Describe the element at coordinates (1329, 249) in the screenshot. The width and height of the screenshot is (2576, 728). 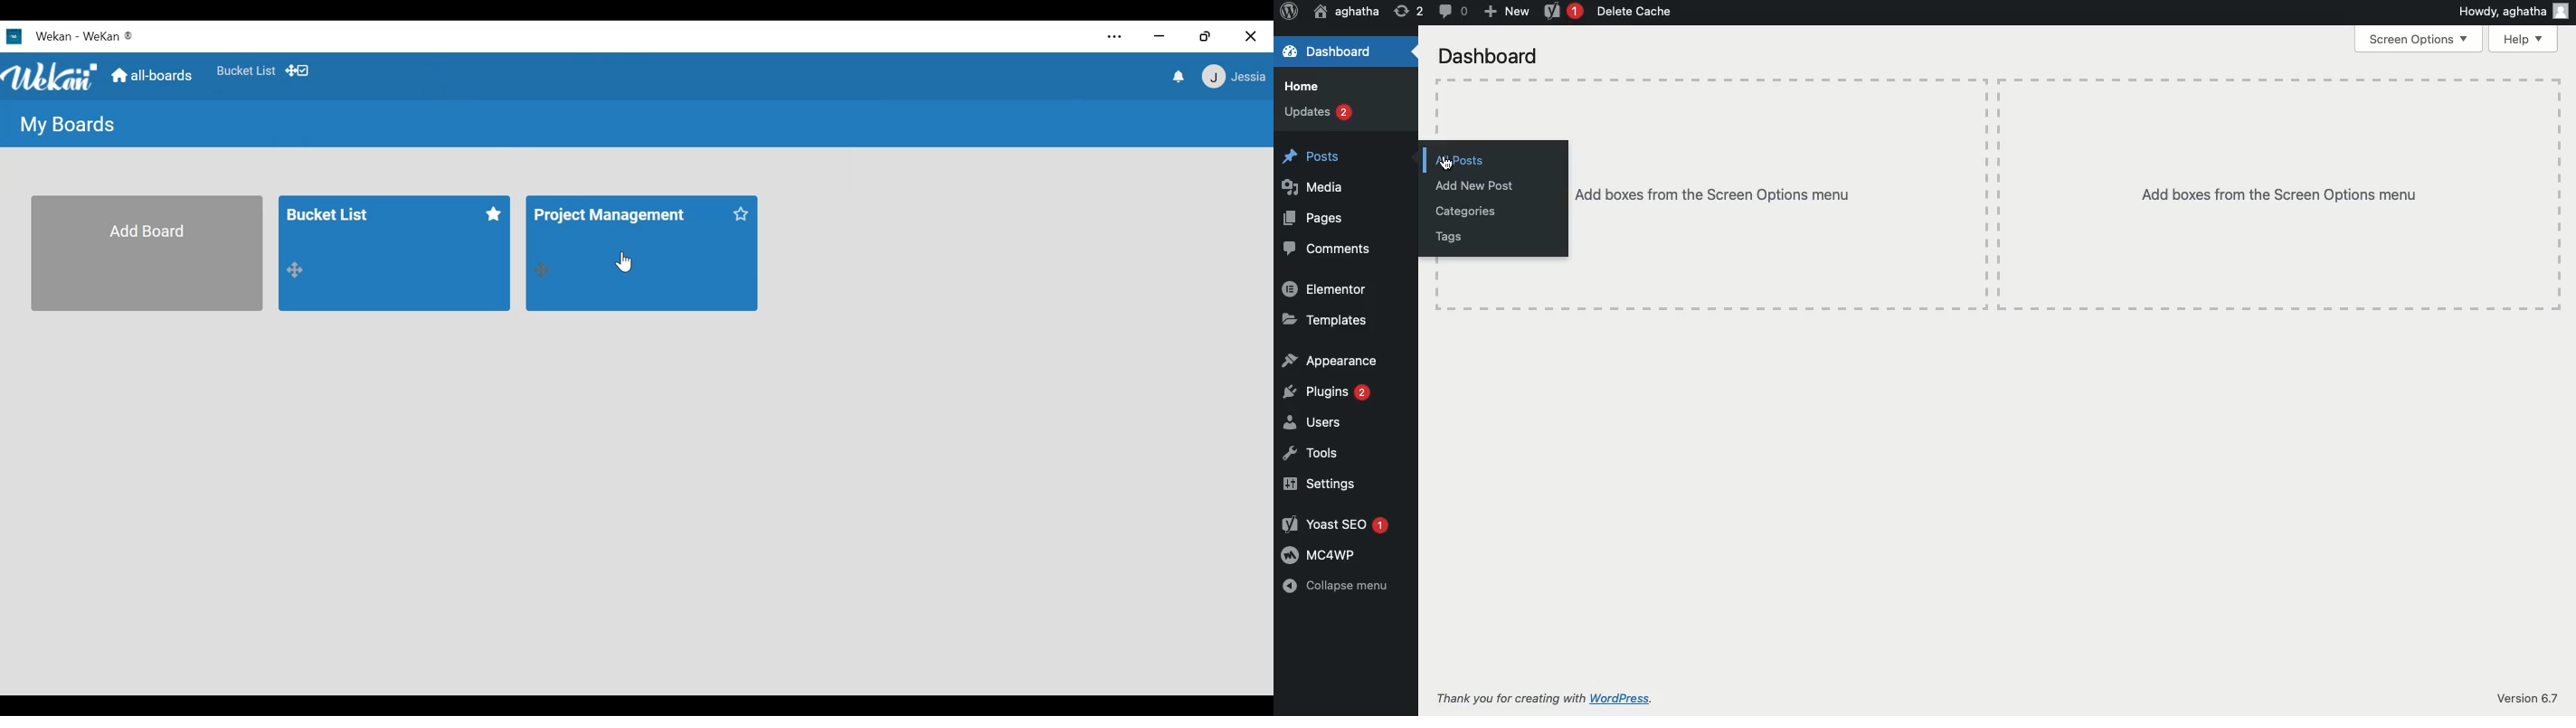
I see `Comments` at that location.